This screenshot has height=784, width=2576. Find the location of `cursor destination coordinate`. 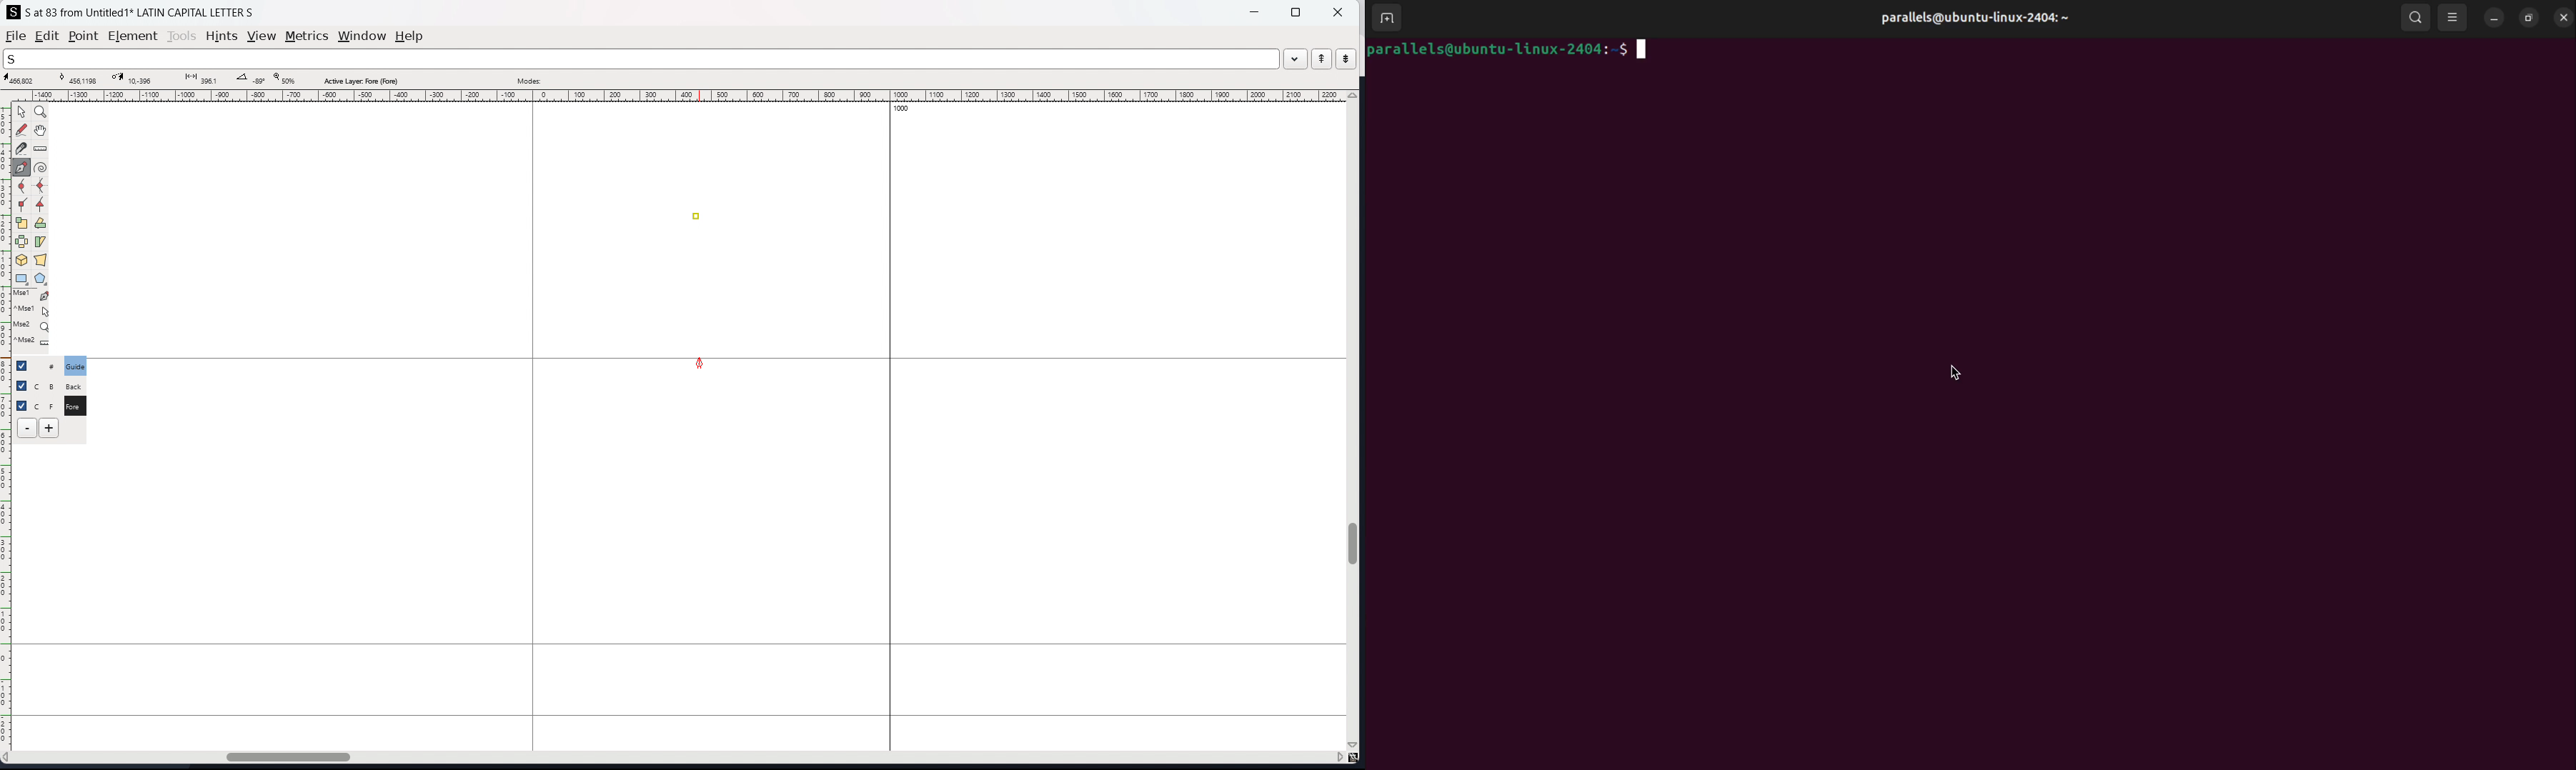

cursor destination coordinate is located at coordinates (135, 79).